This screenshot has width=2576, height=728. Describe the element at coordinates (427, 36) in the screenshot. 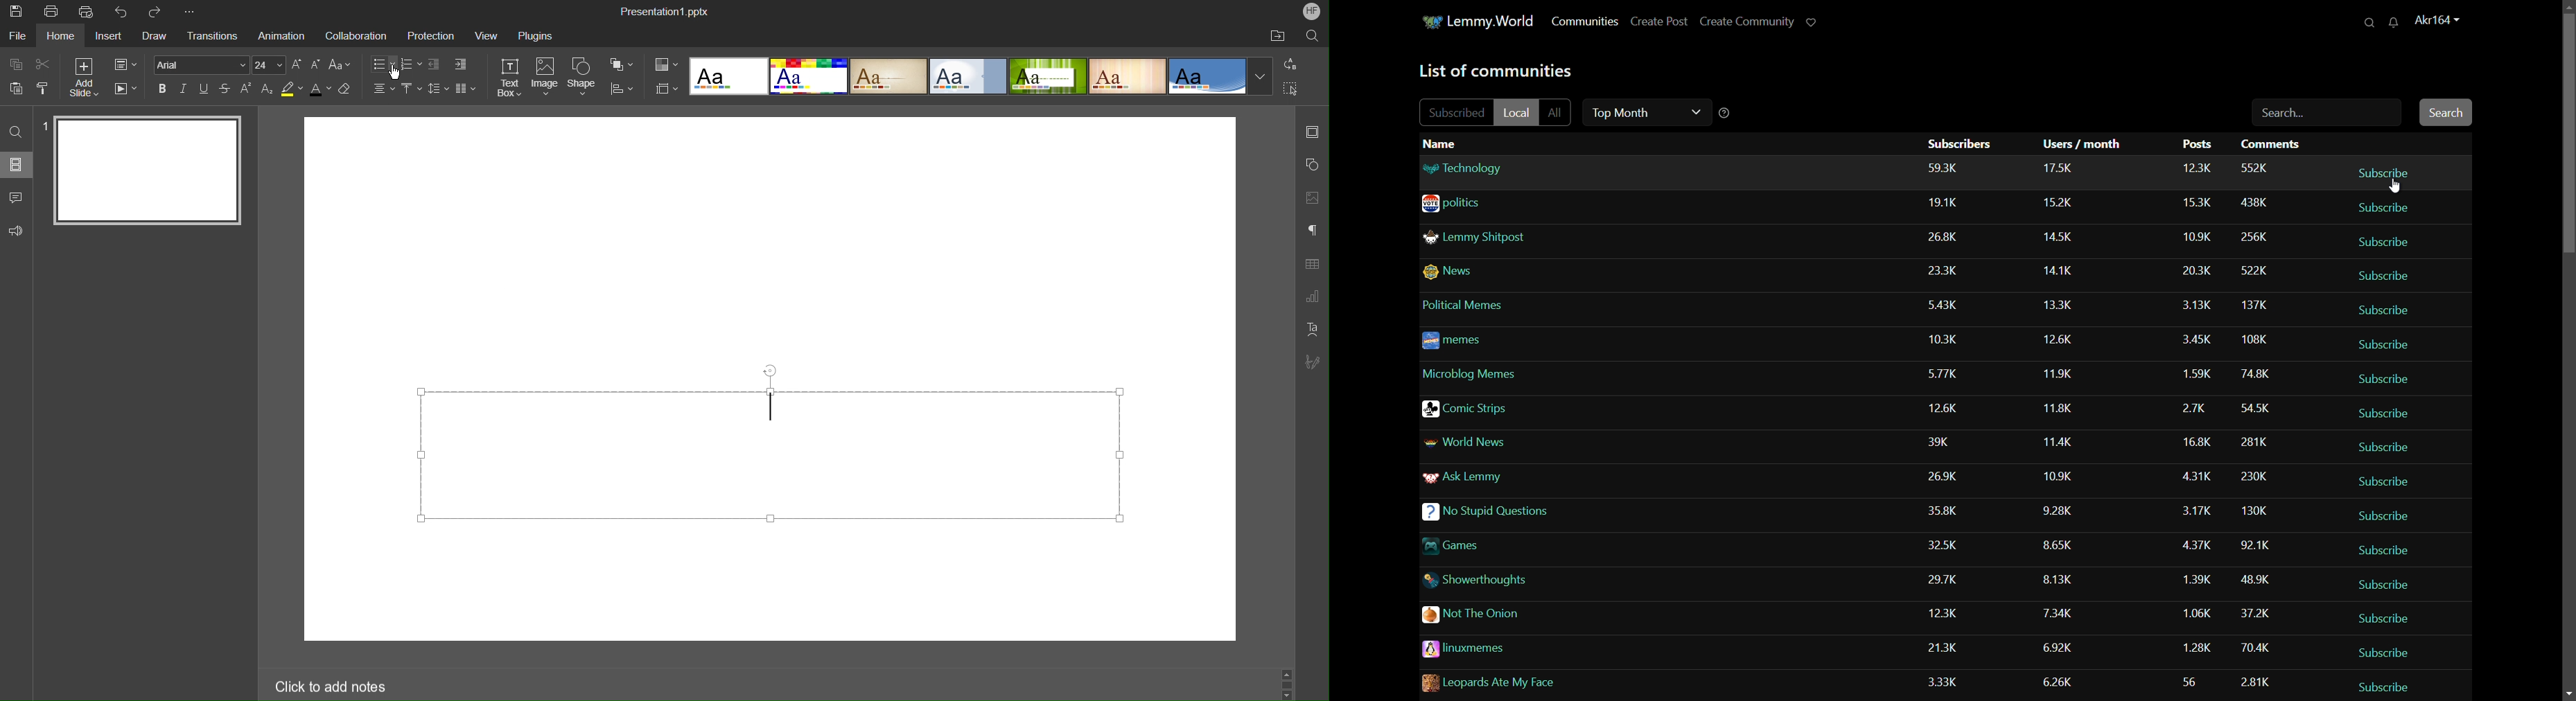

I see `Protection` at that location.